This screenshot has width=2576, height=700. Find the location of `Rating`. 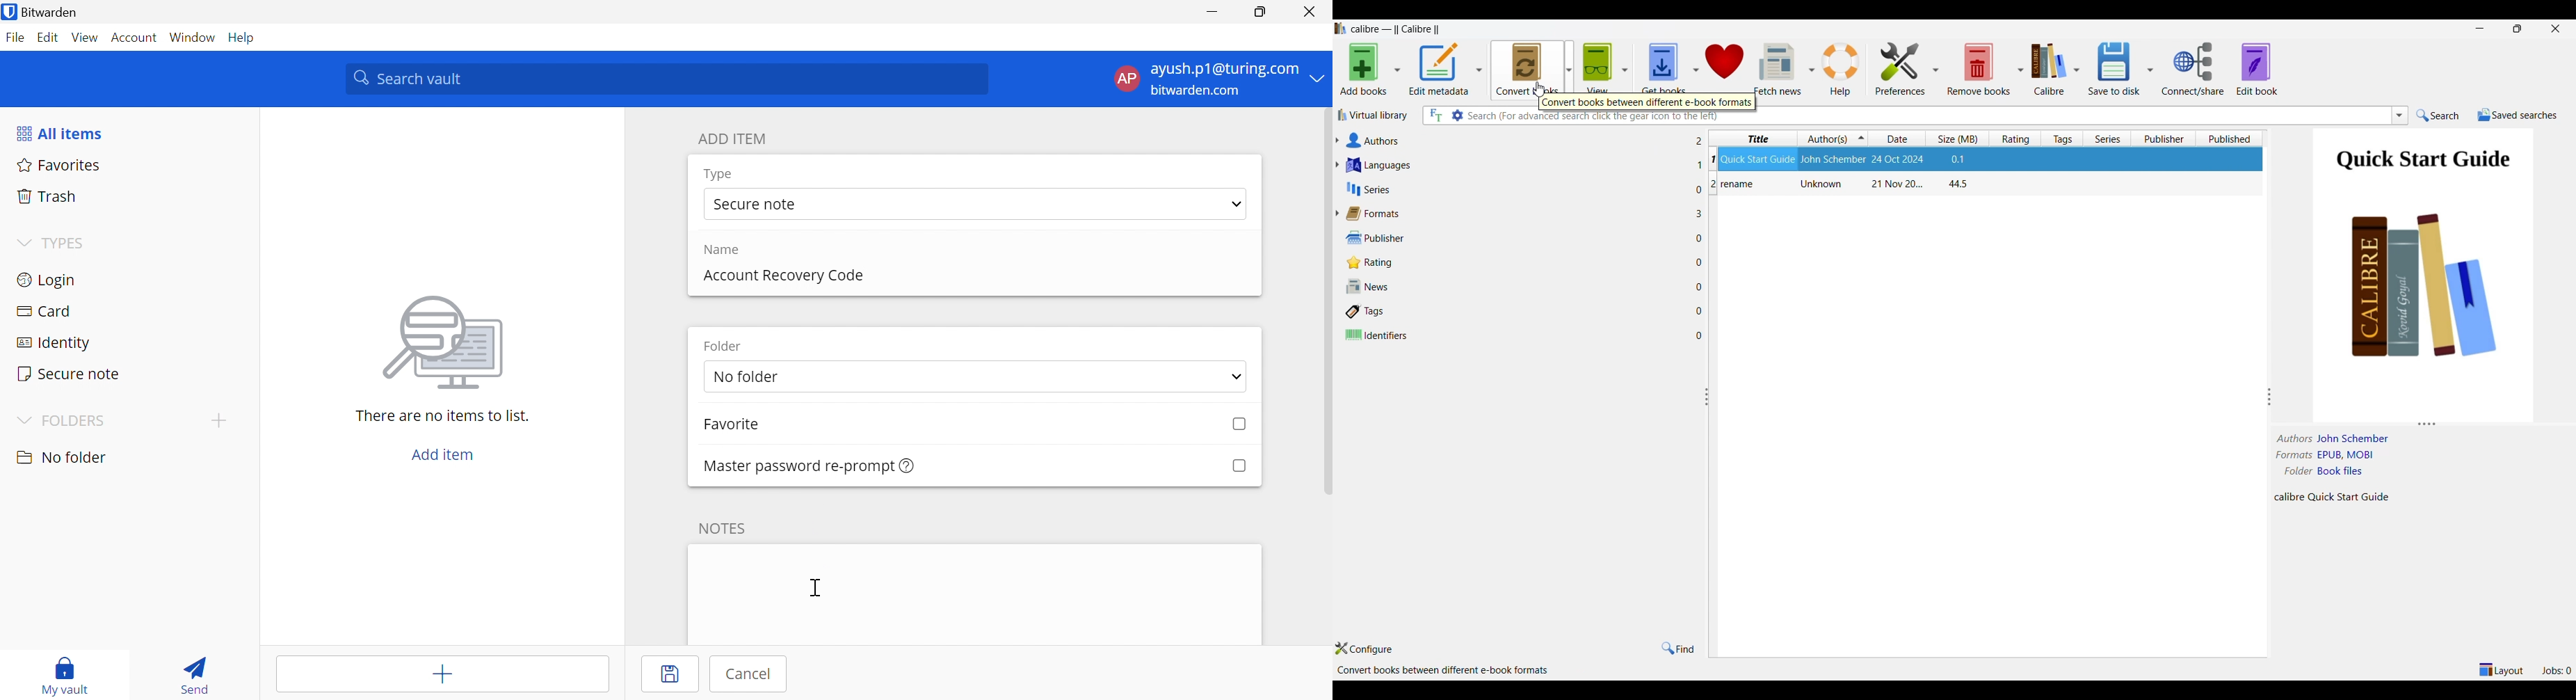

Rating is located at coordinates (1516, 262).